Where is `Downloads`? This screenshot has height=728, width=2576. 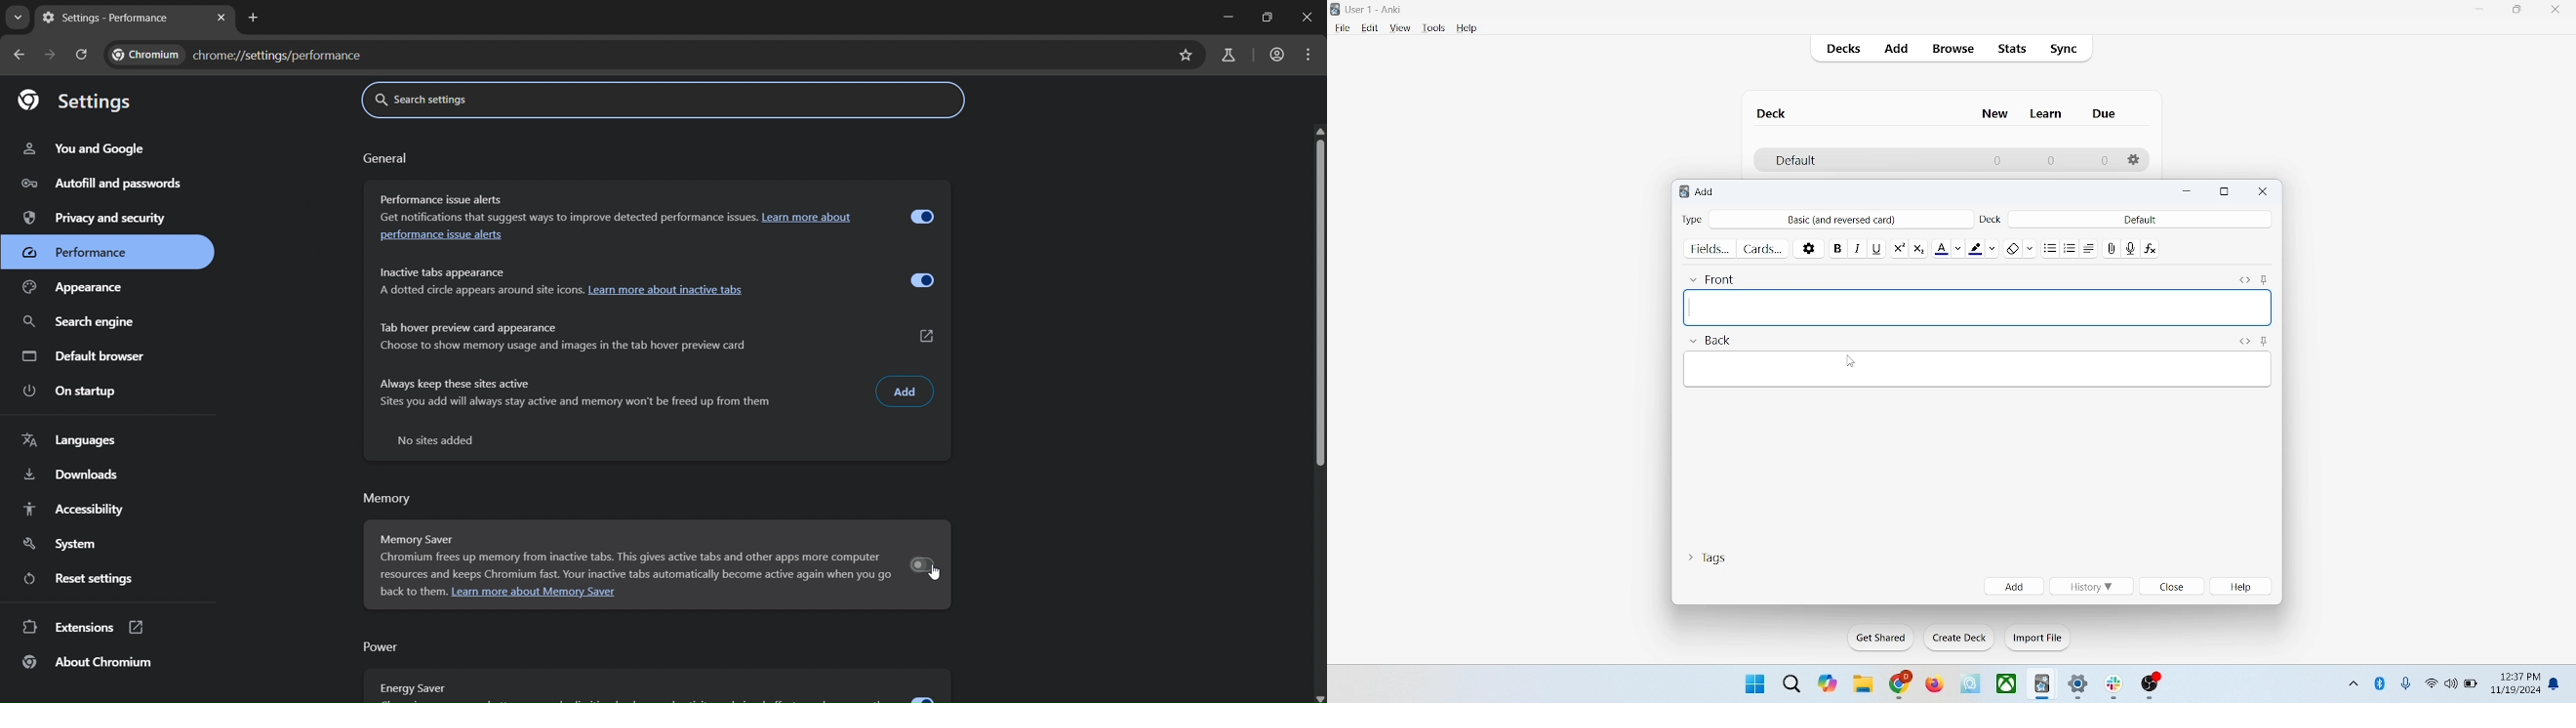
Downloads is located at coordinates (71, 474).